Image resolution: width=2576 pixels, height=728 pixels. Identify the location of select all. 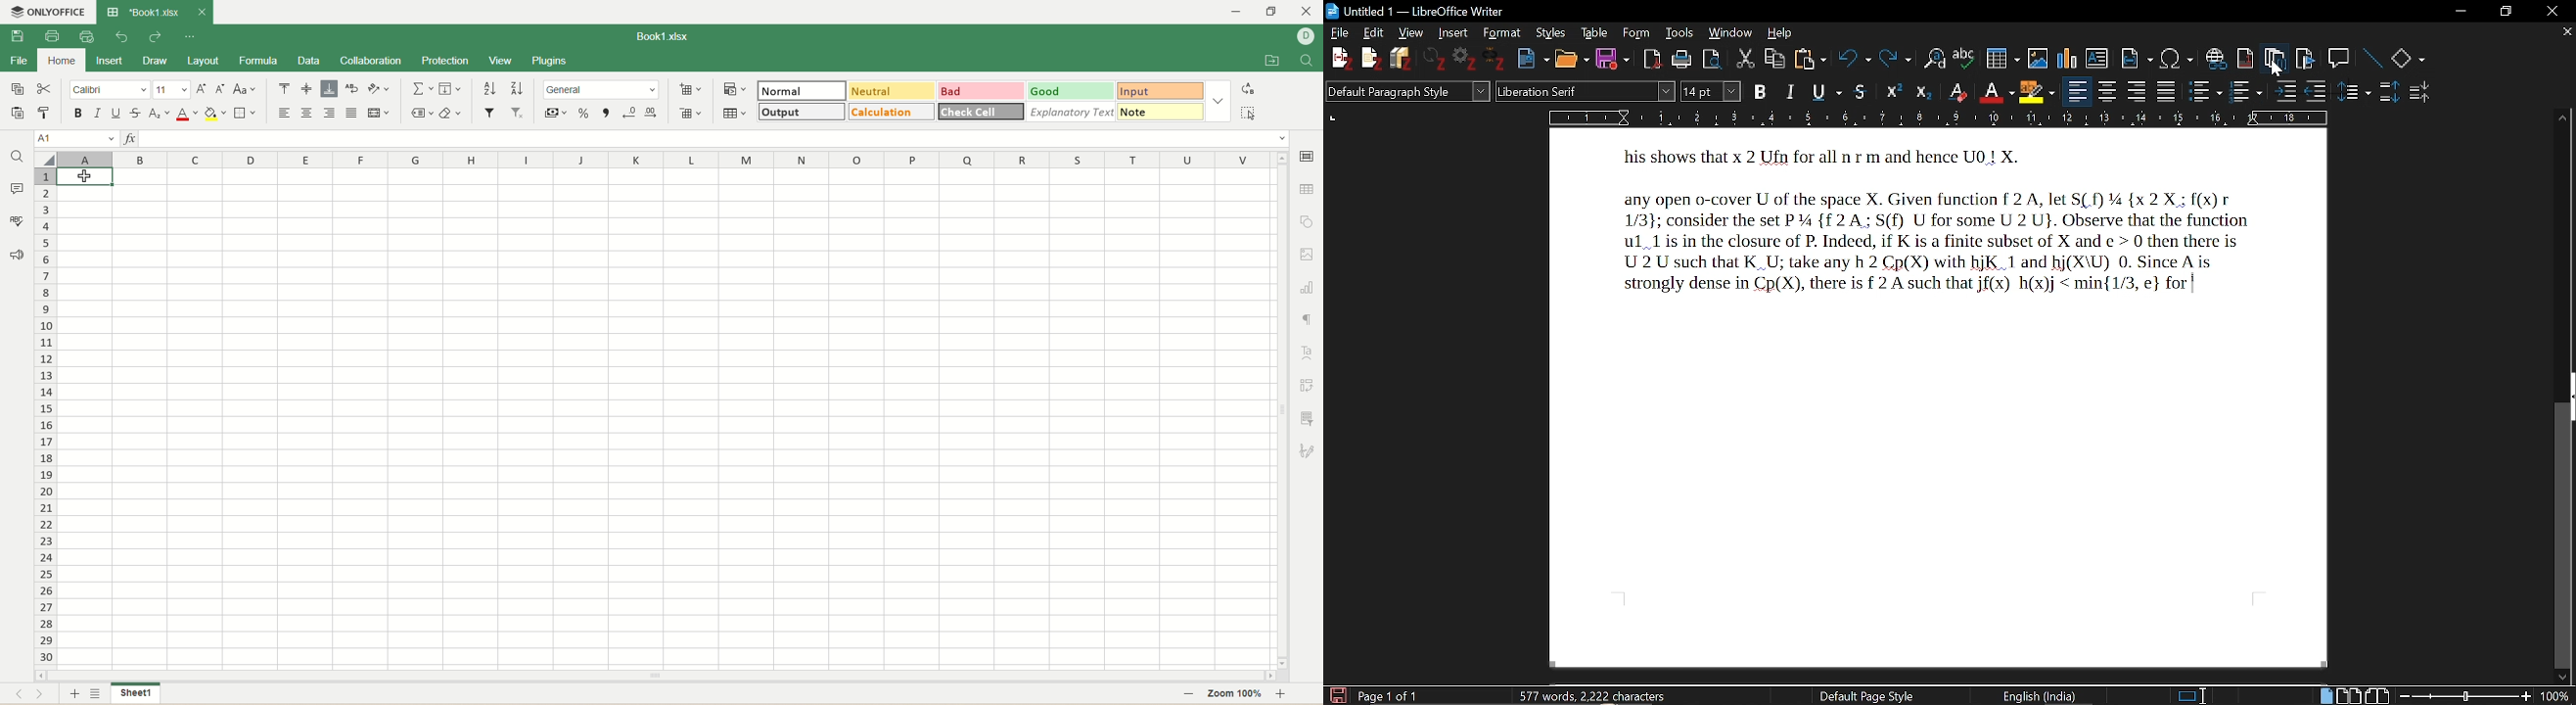
(46, 158).